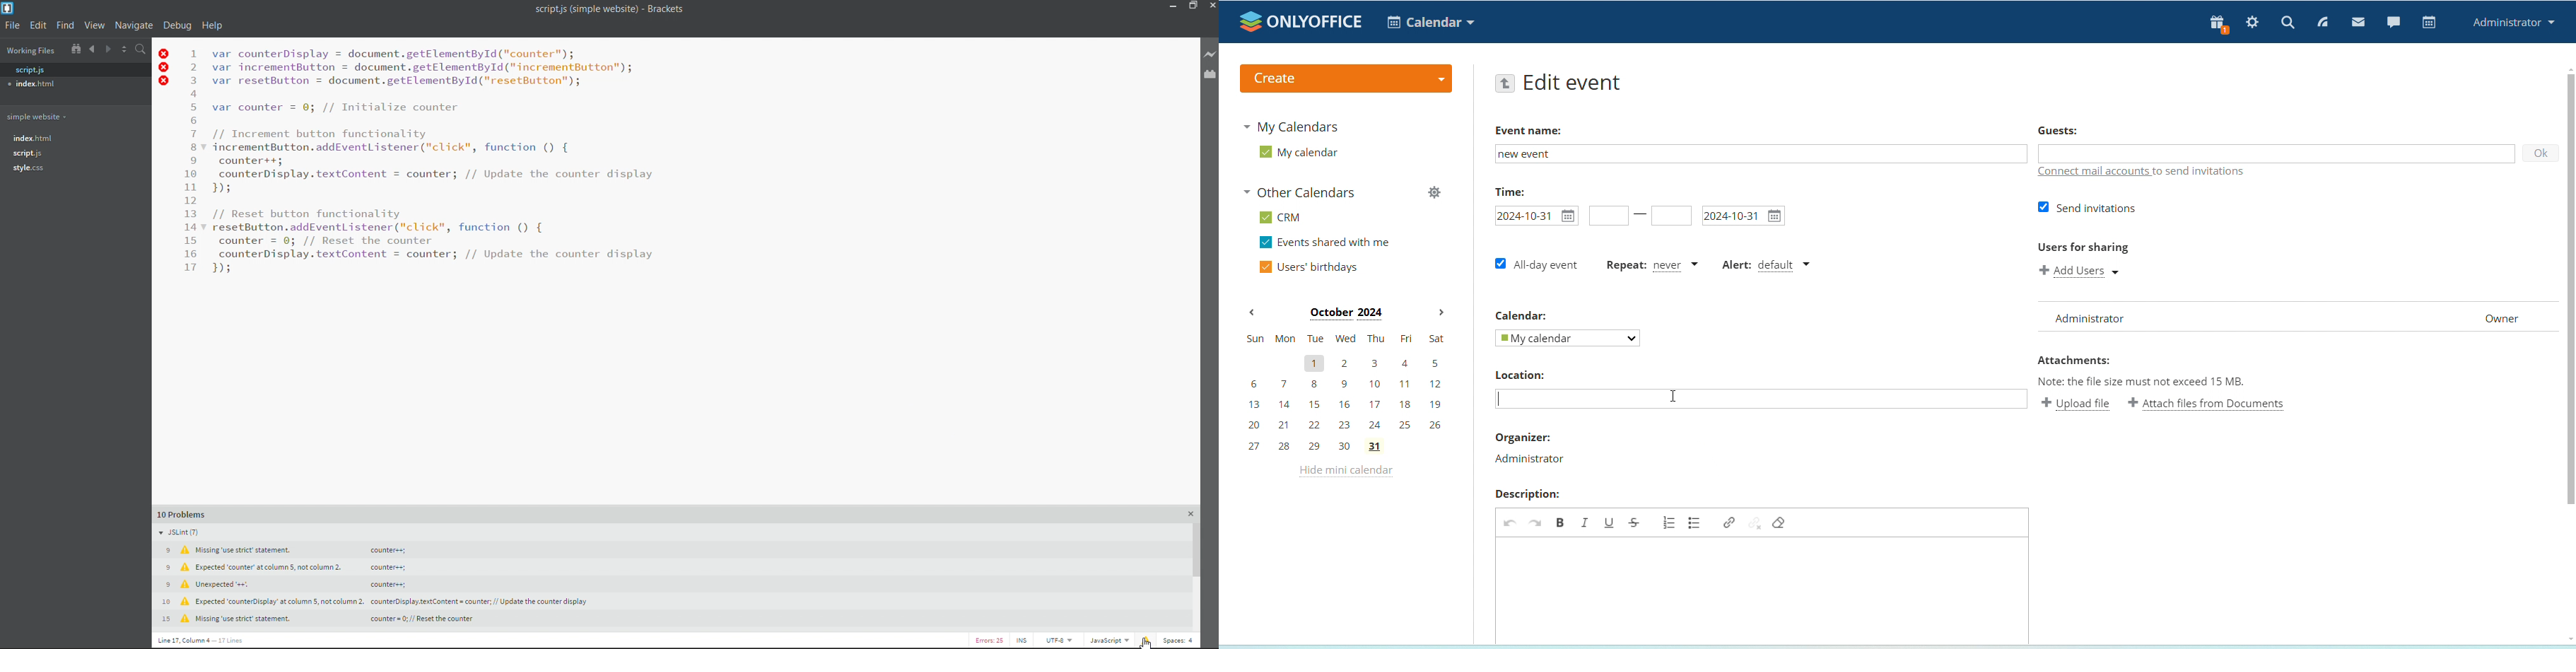  What do you see at coordinates (2142, 380) in the screenshot?
I see `Note: the file size must not exceed 15 mb` at bounding box center [2142, 380].